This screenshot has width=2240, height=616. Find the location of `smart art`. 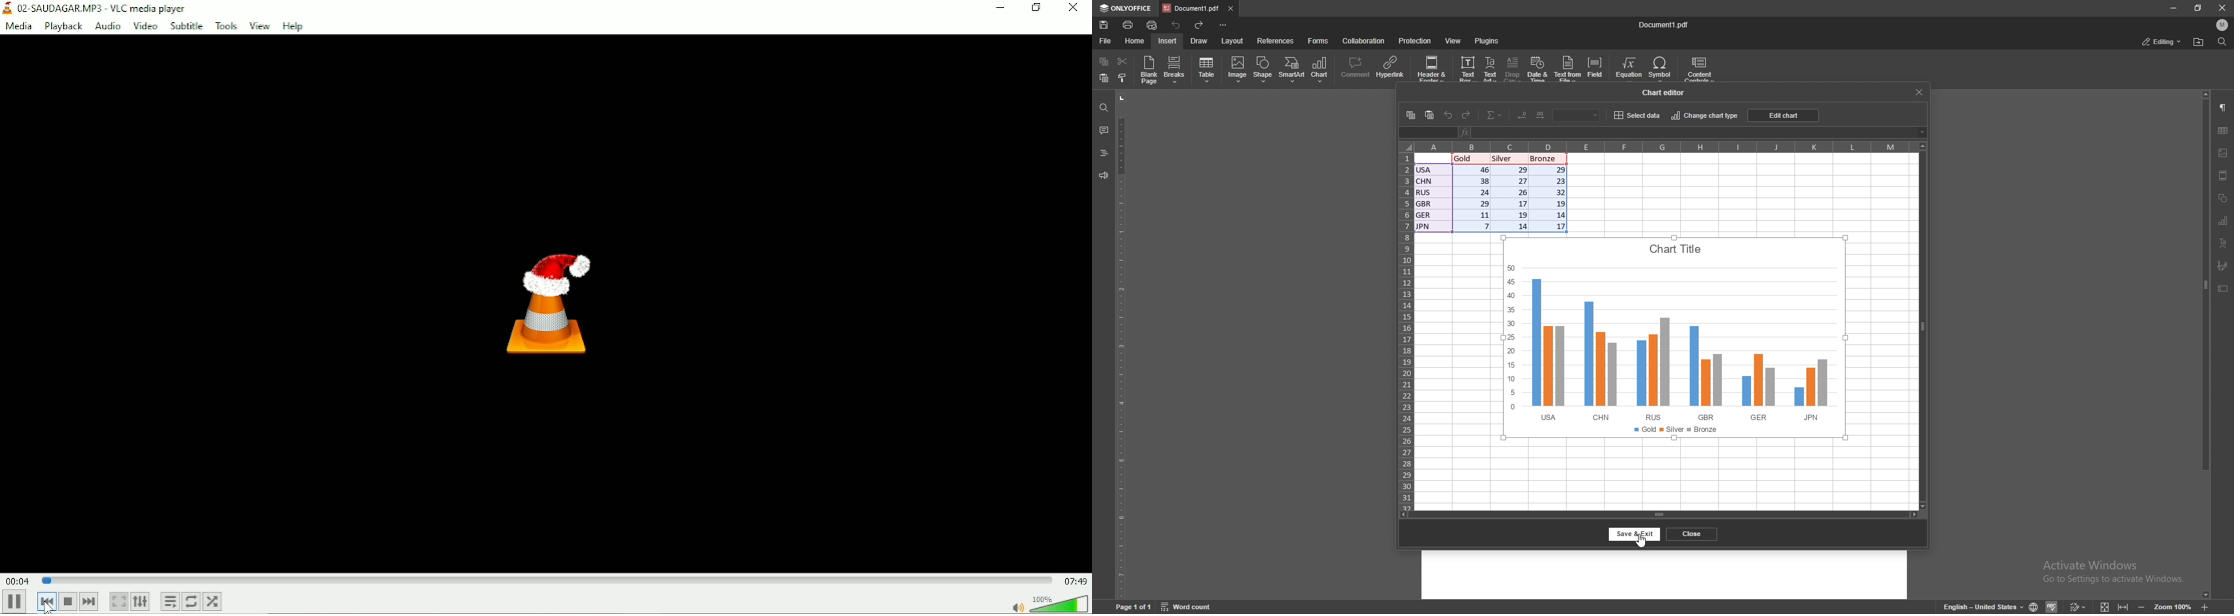

smart art is located at coordinates (1293, 70).